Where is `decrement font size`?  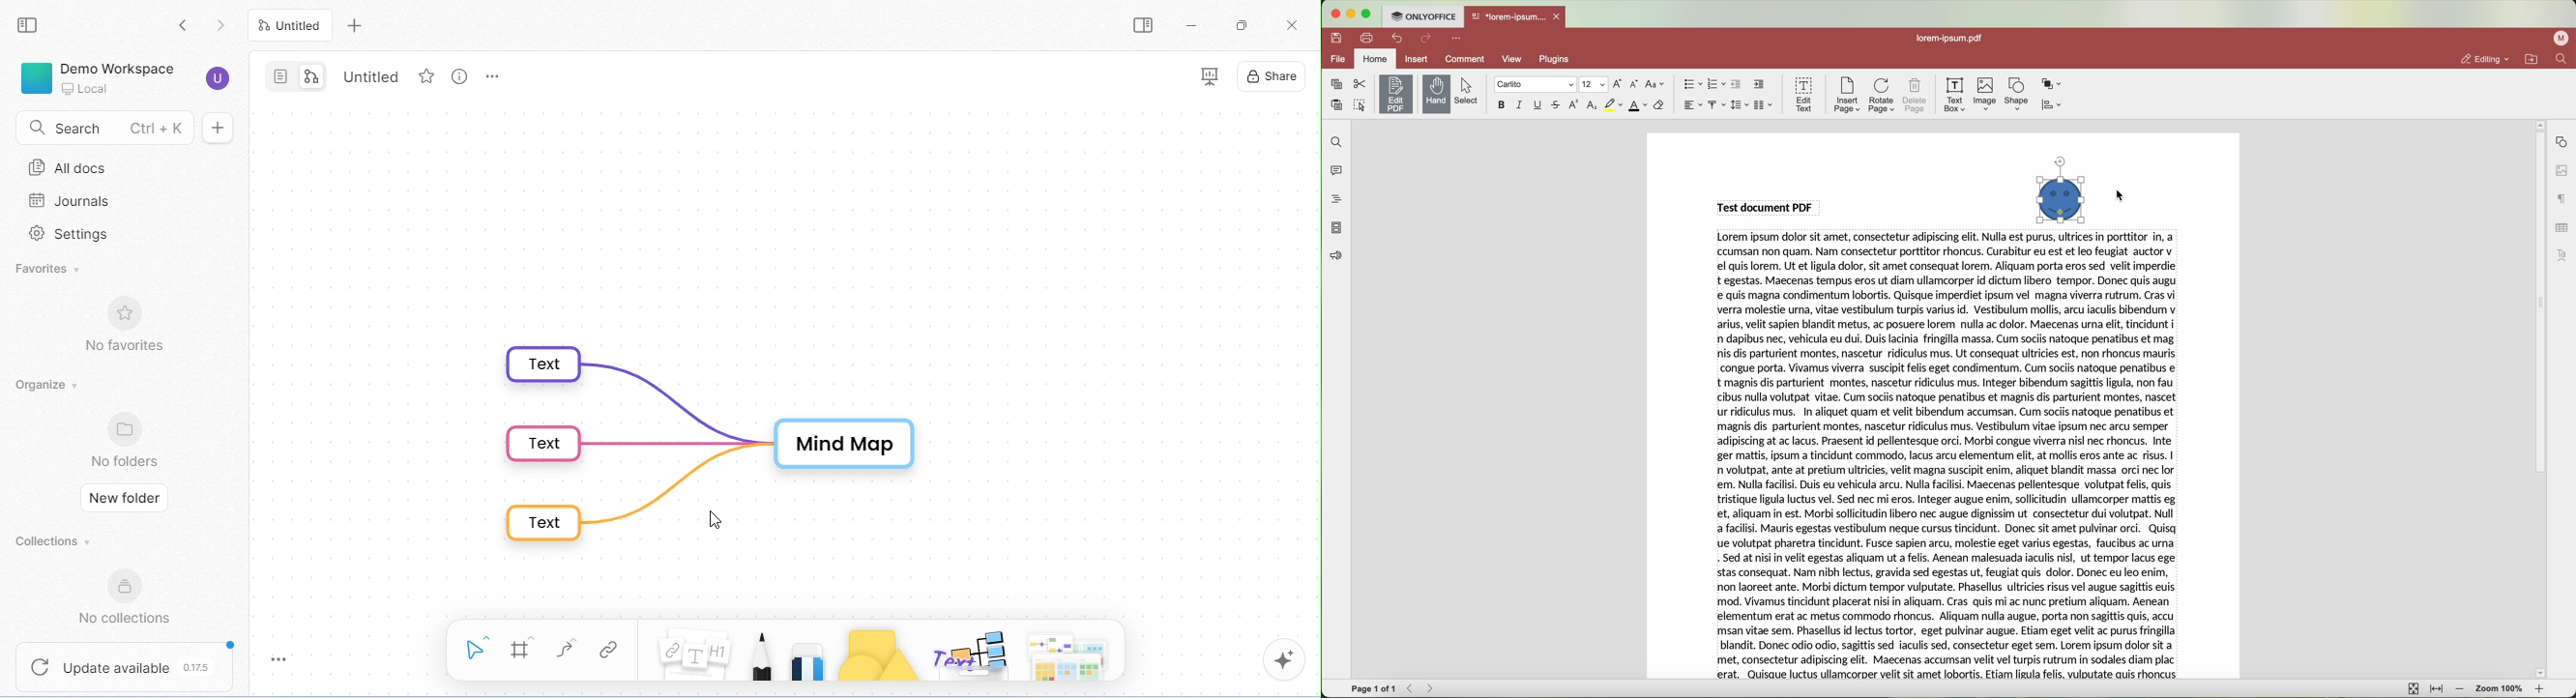
decrement font size is located at coordinates (1634, 84).